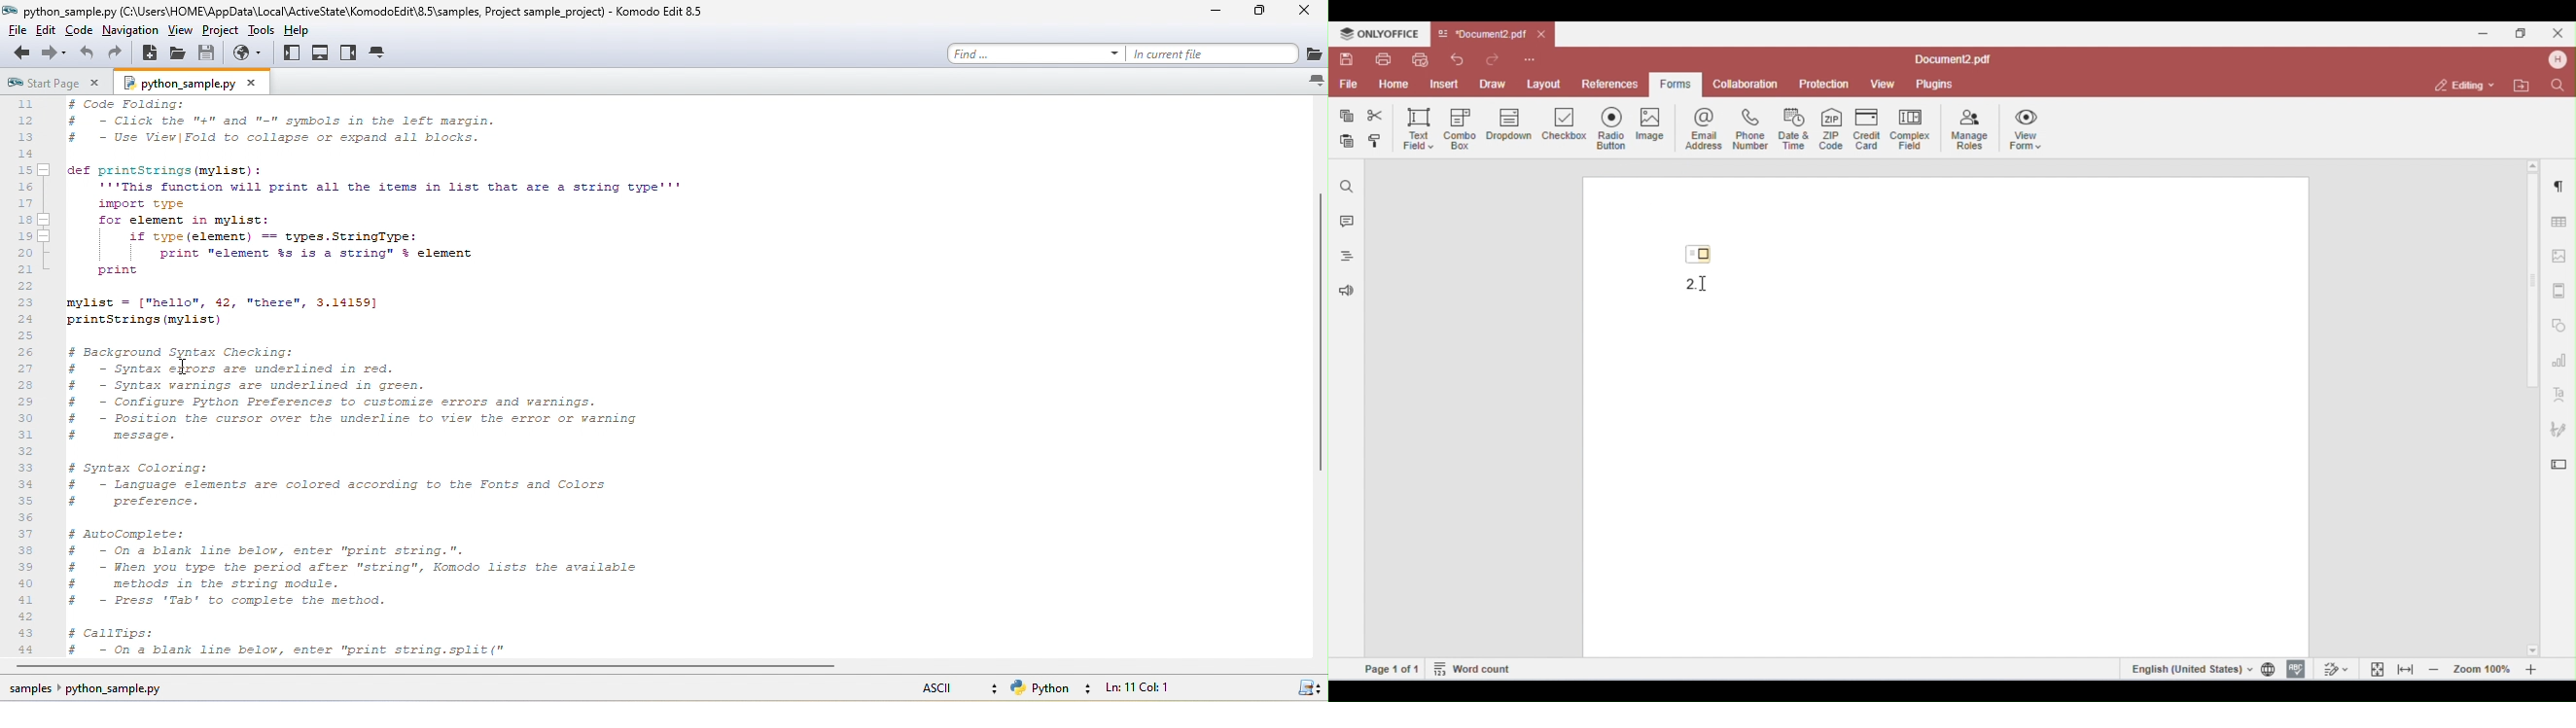 The width and height of the screenshot is (2576, 728). I want to click on view, so click(182, 34).